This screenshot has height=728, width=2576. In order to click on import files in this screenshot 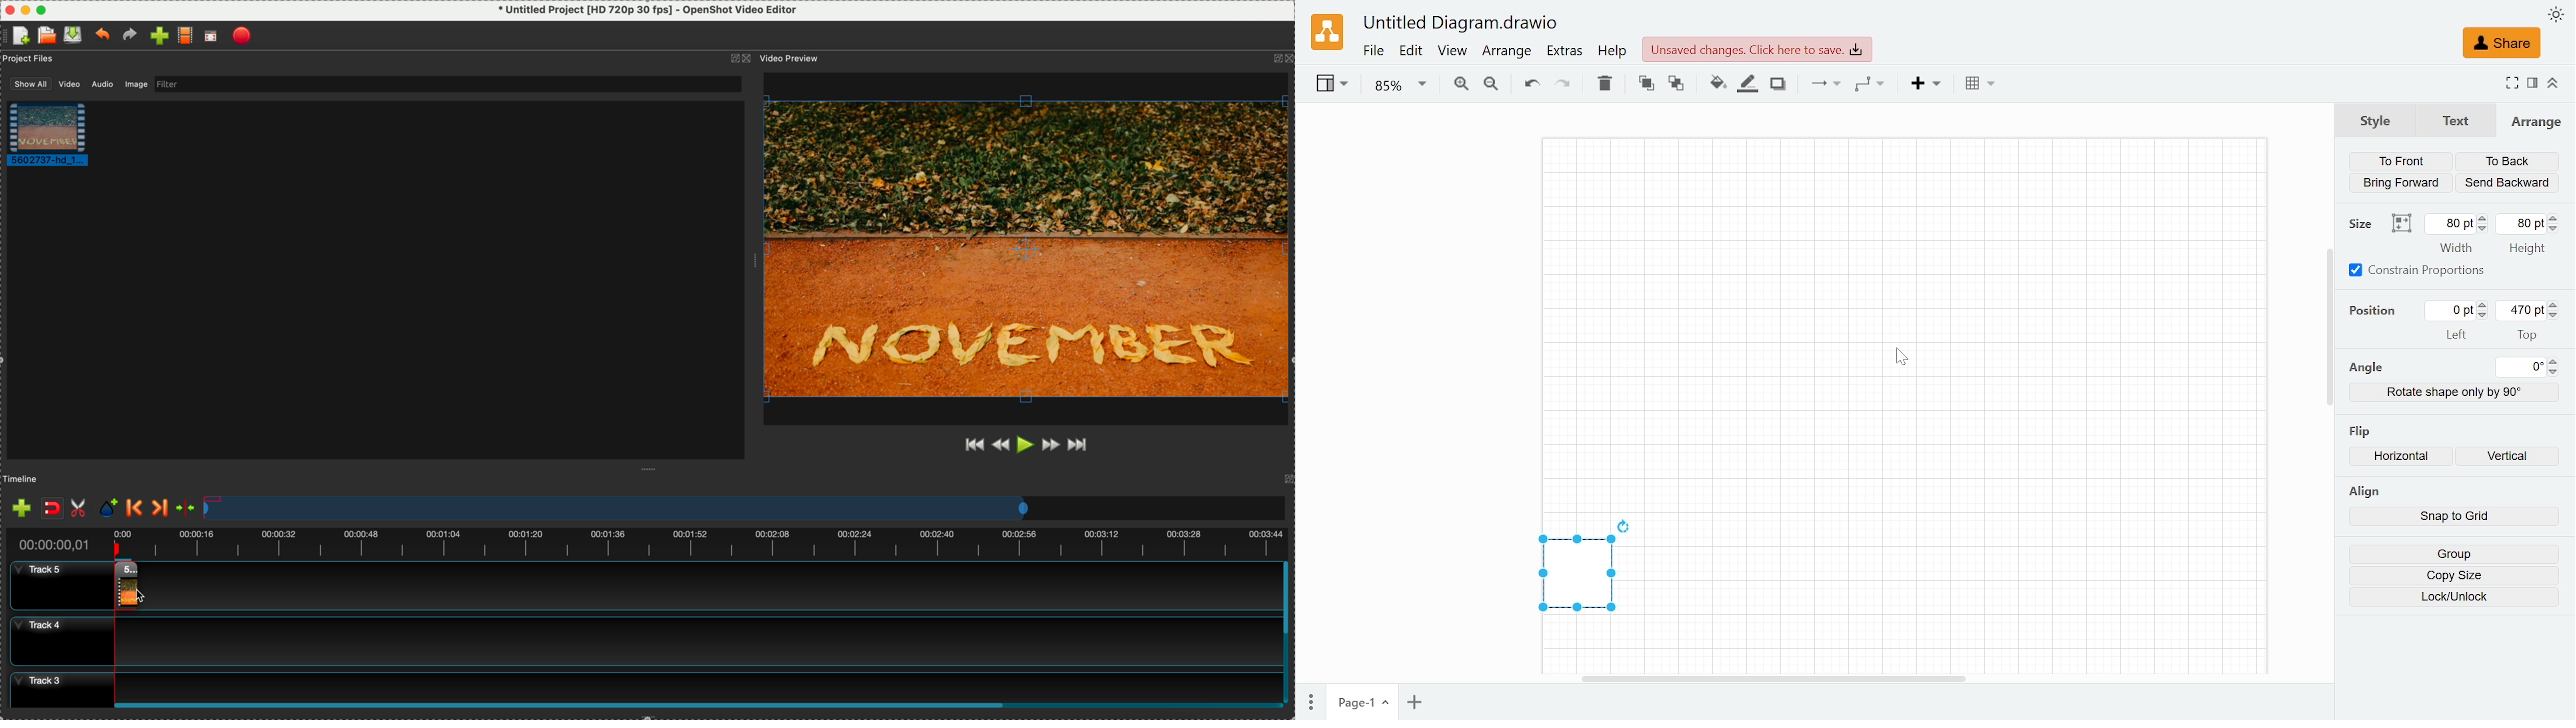, I will do `click(19, 505)`.